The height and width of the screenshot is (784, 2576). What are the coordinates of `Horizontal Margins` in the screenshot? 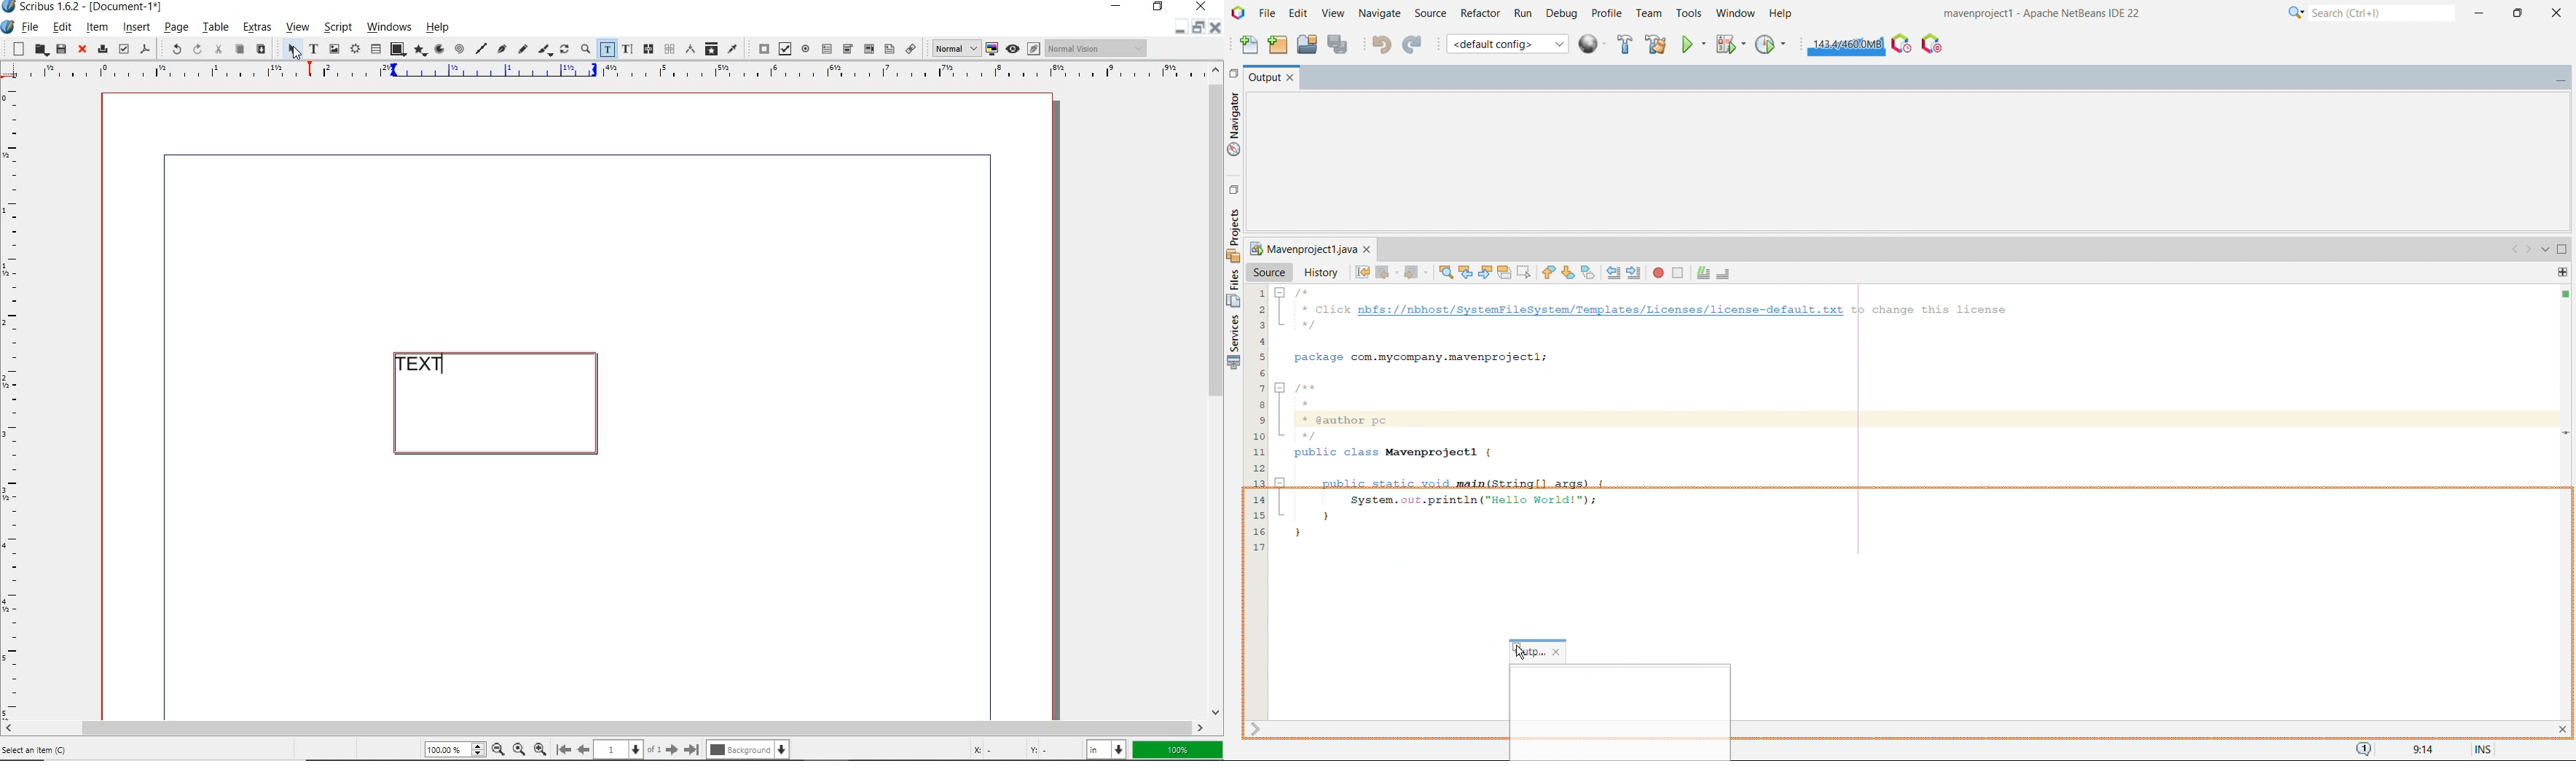 It's located at (612, 71).